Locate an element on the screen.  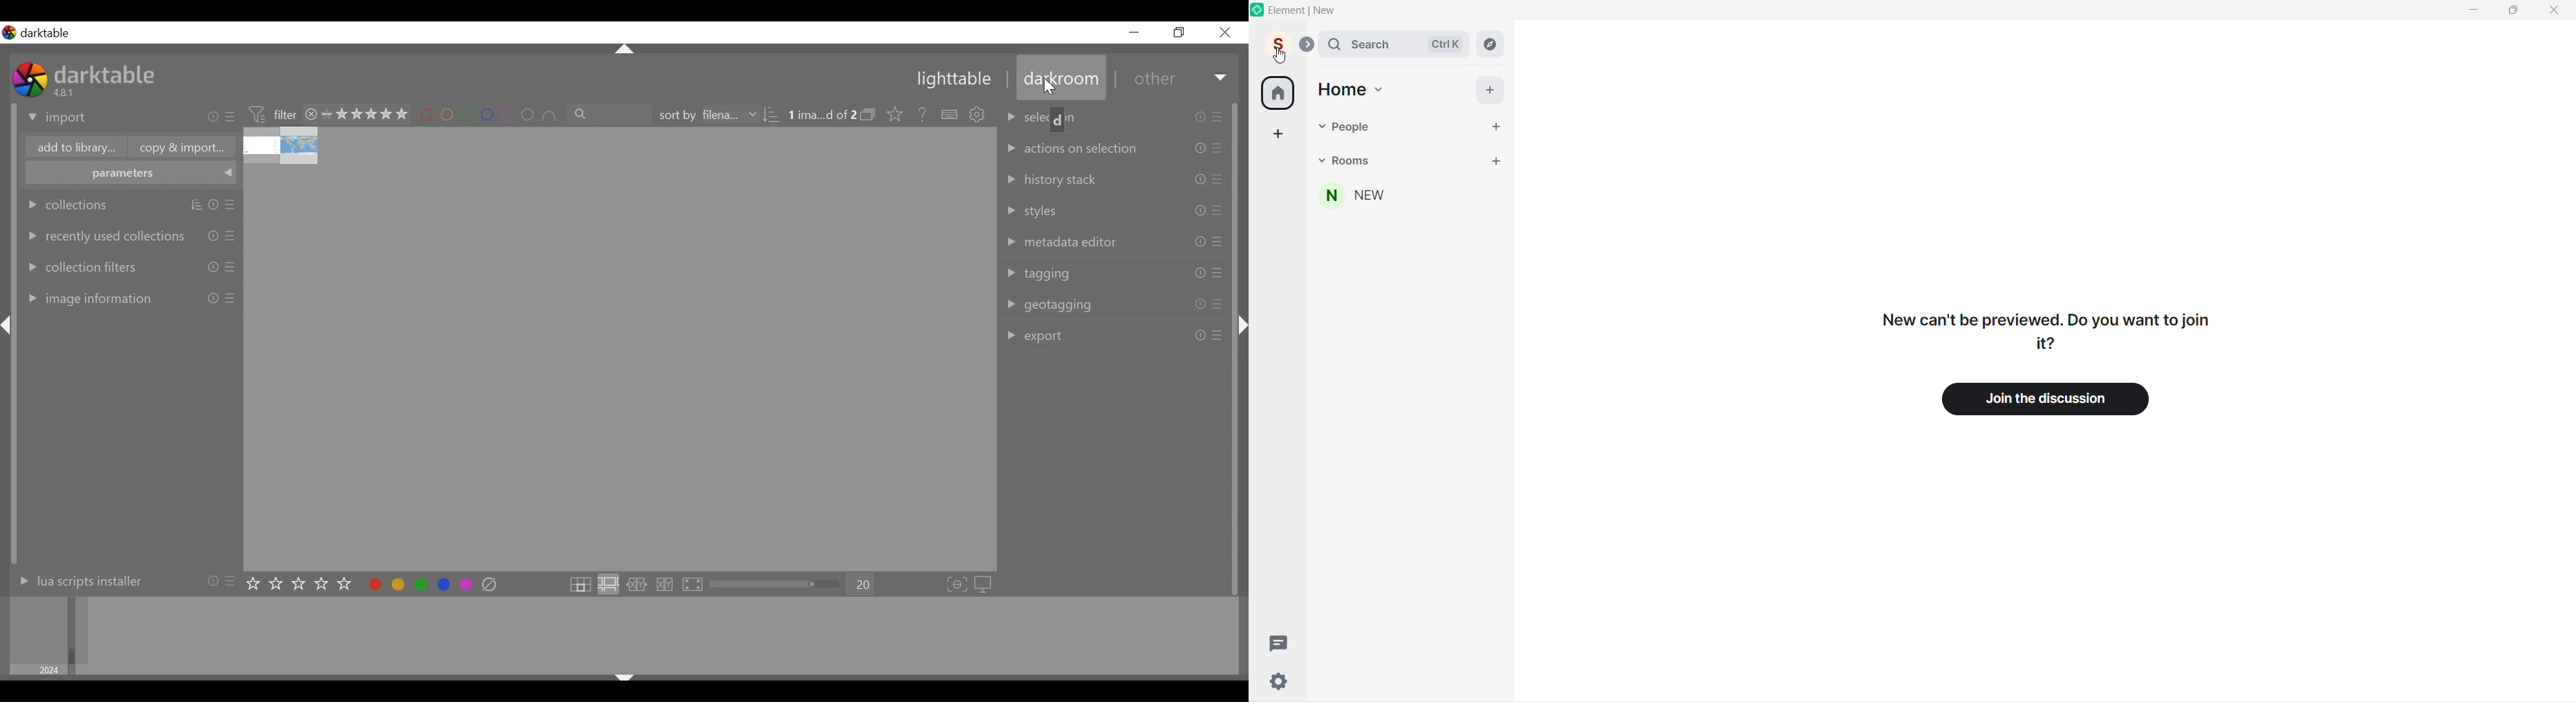
 is located at coordinates (1199, 179).